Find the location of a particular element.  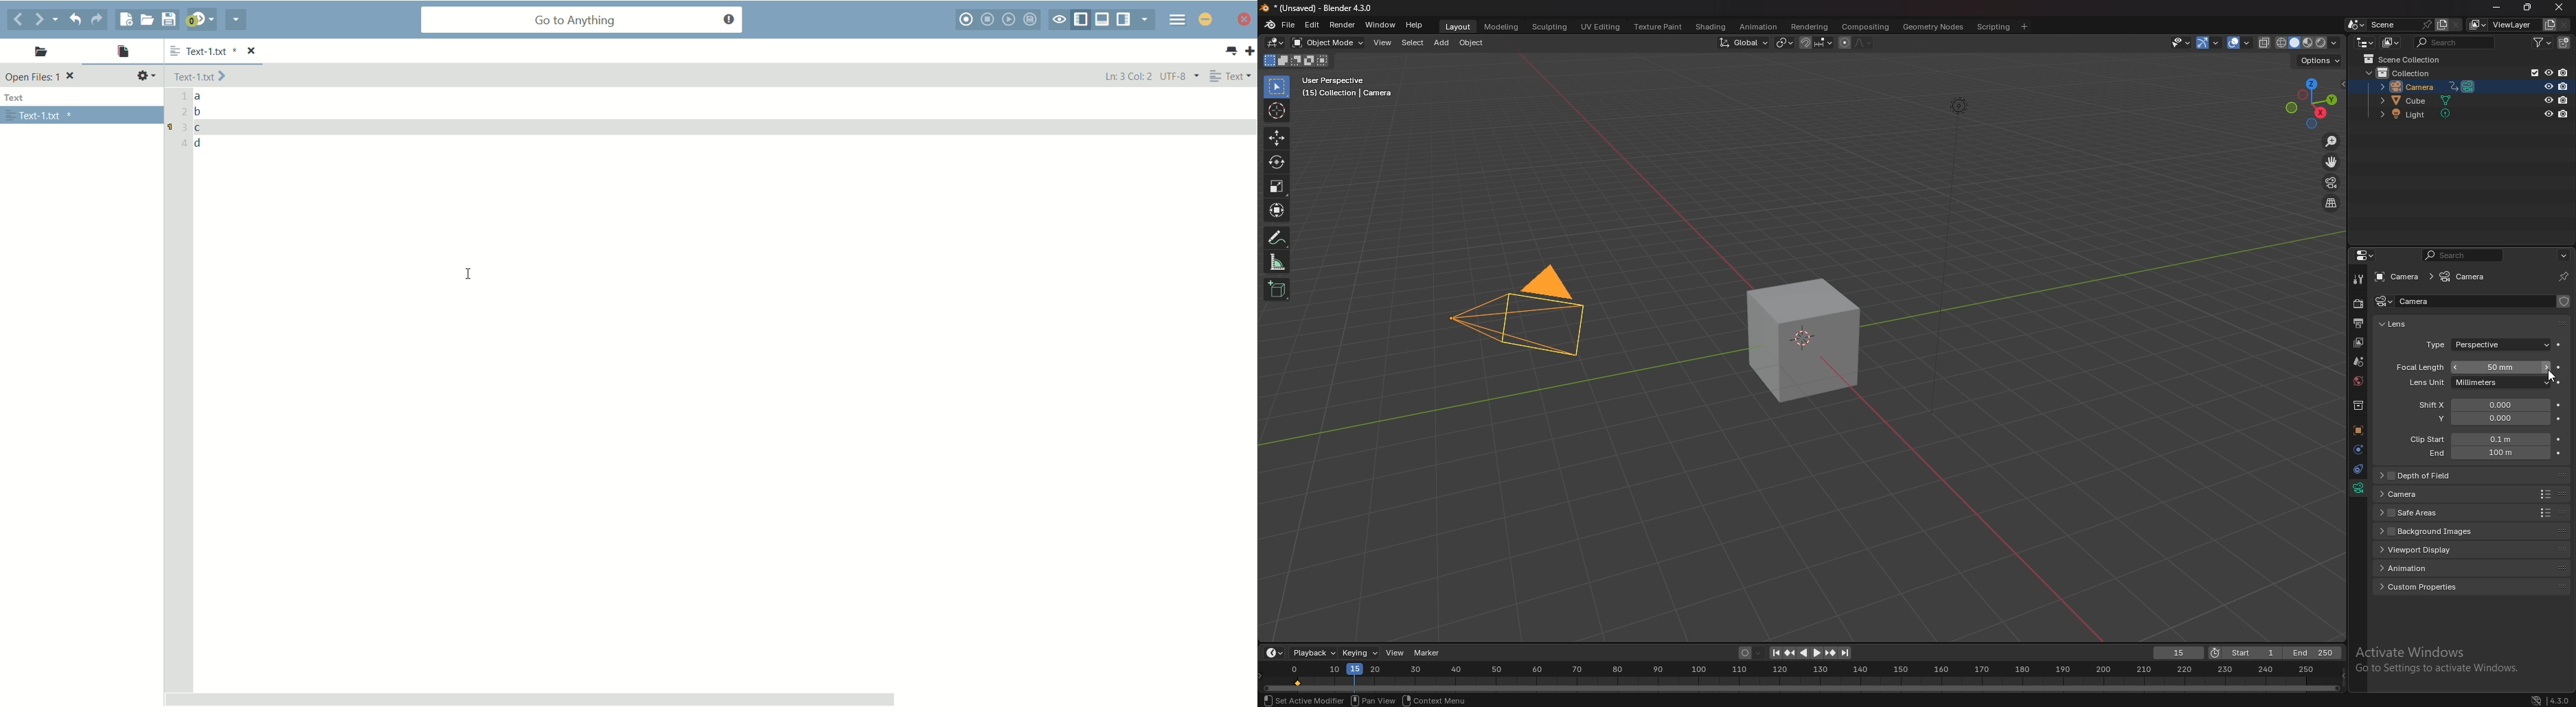

exclude from viewlayer is located at coordinates (2529, 72).